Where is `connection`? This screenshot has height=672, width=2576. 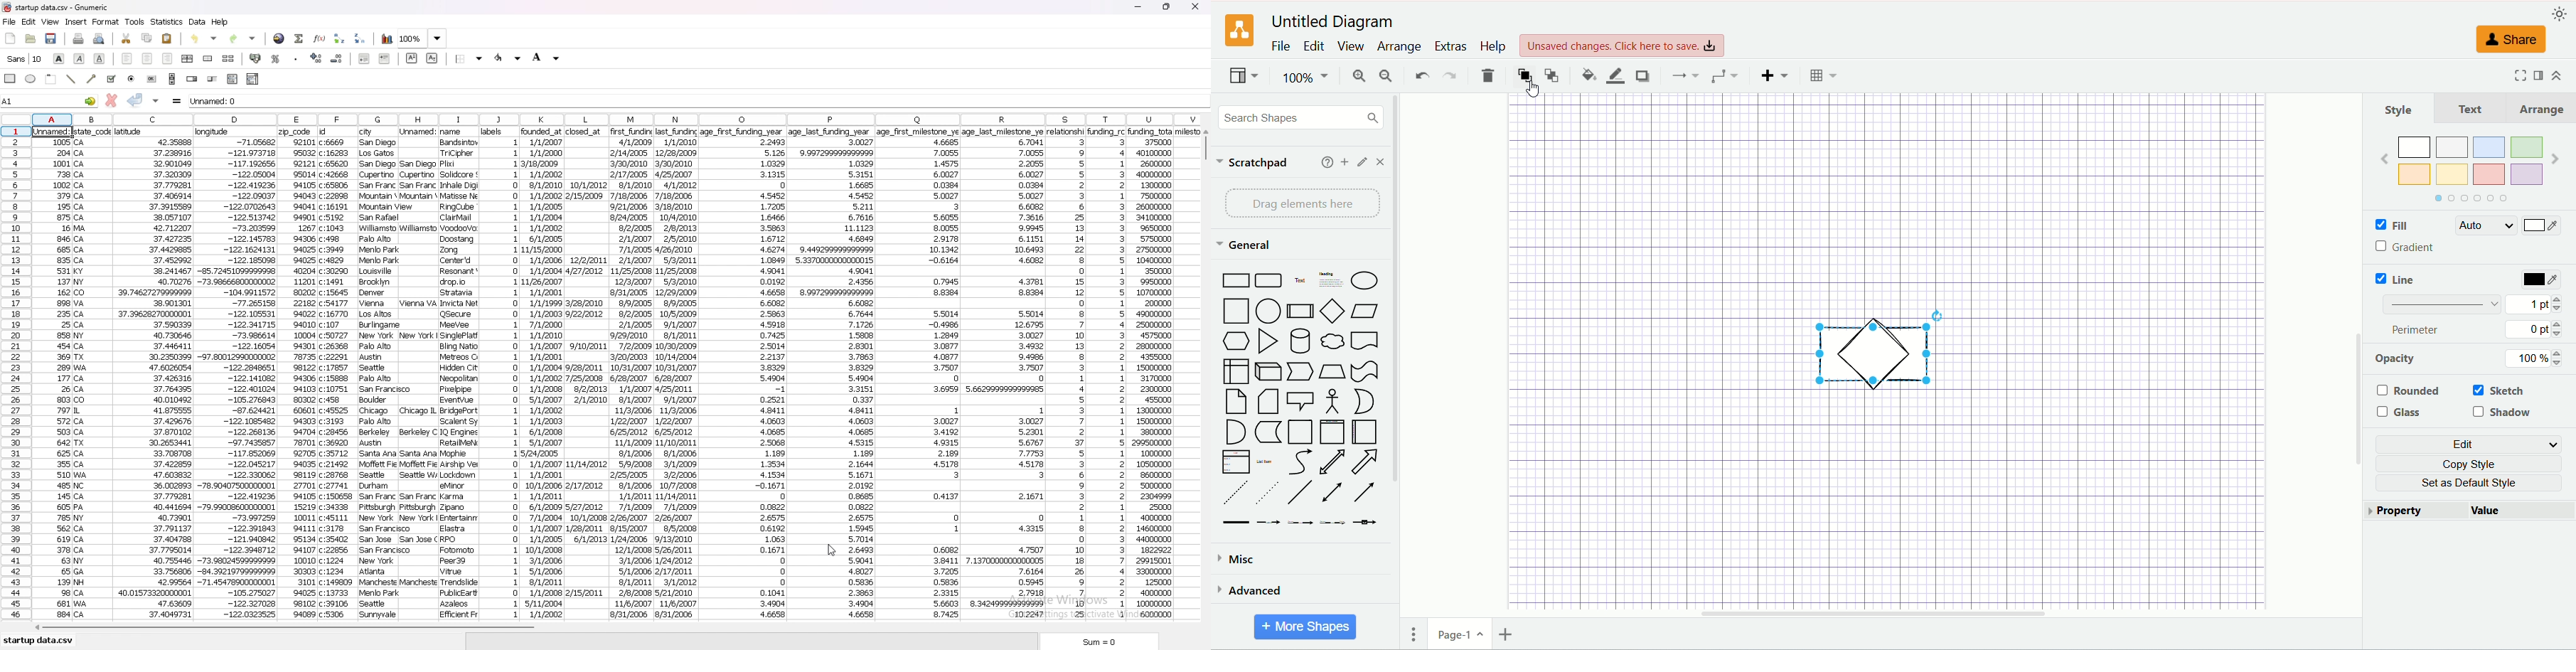
connection is located at coordinates (1725, 77).